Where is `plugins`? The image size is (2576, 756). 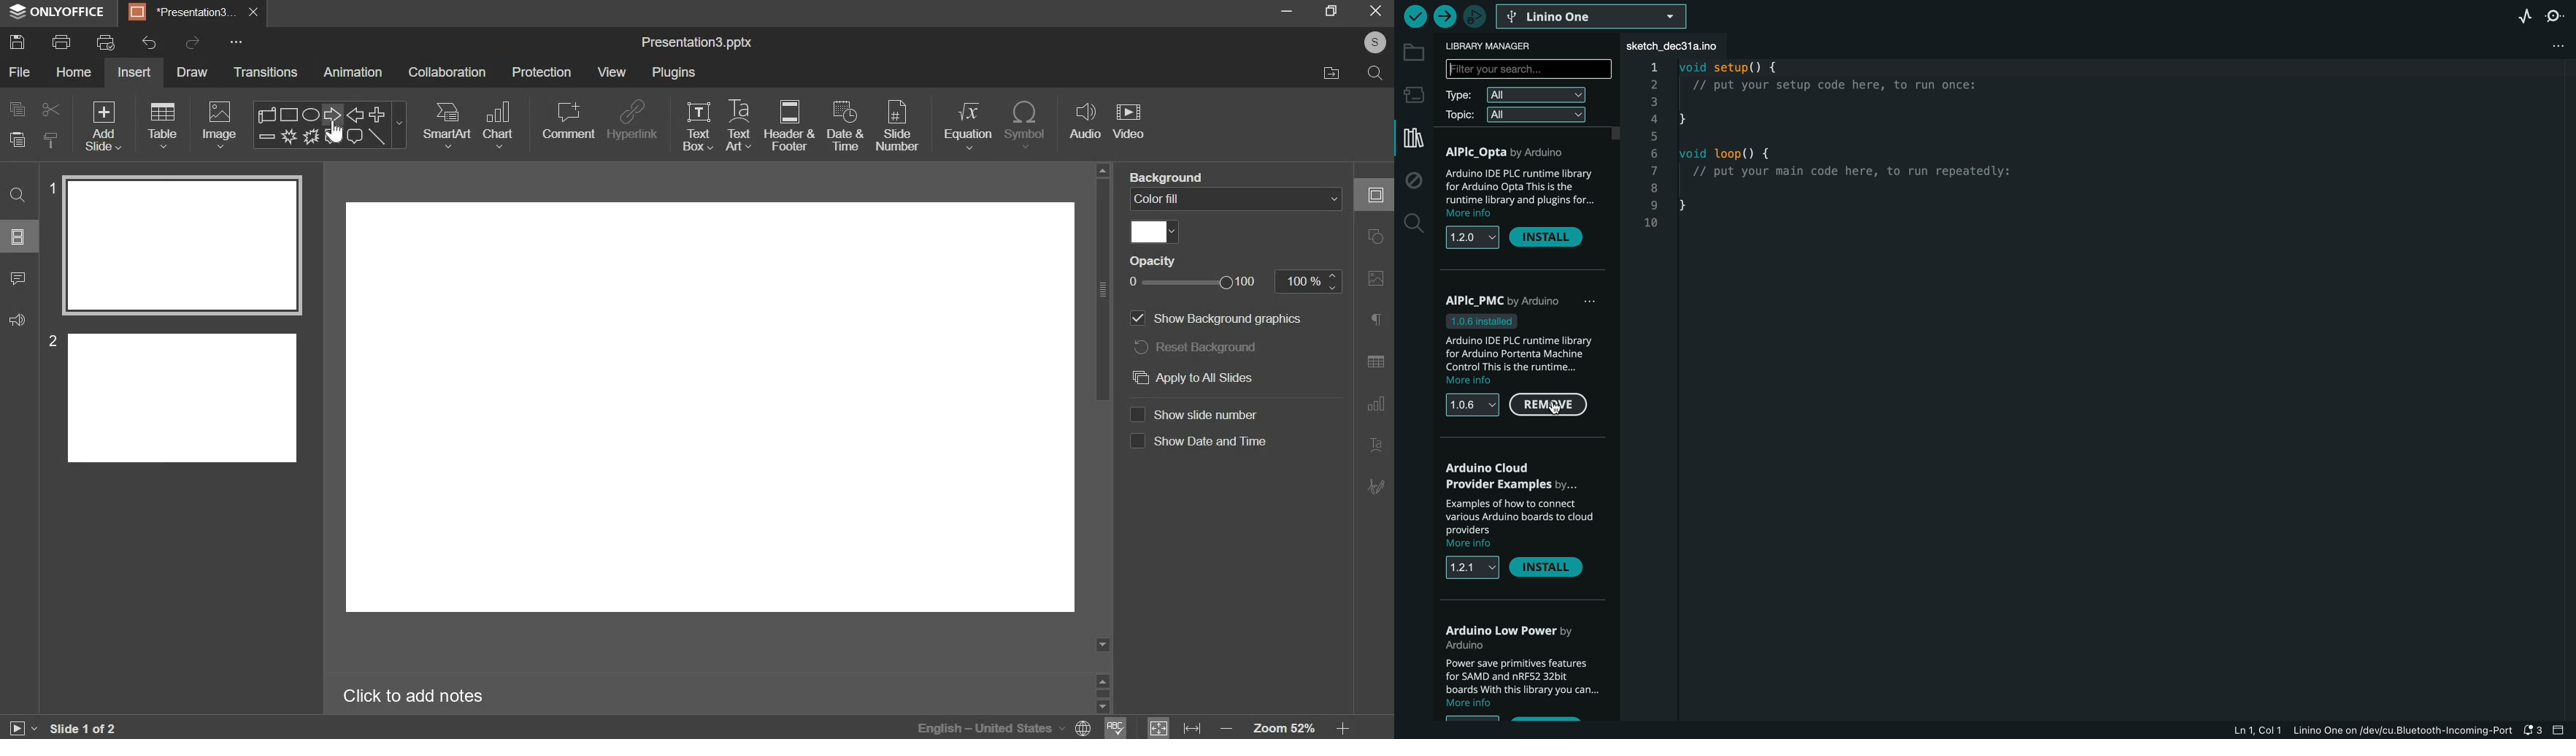 plugins is located at coordinates (674, 72).